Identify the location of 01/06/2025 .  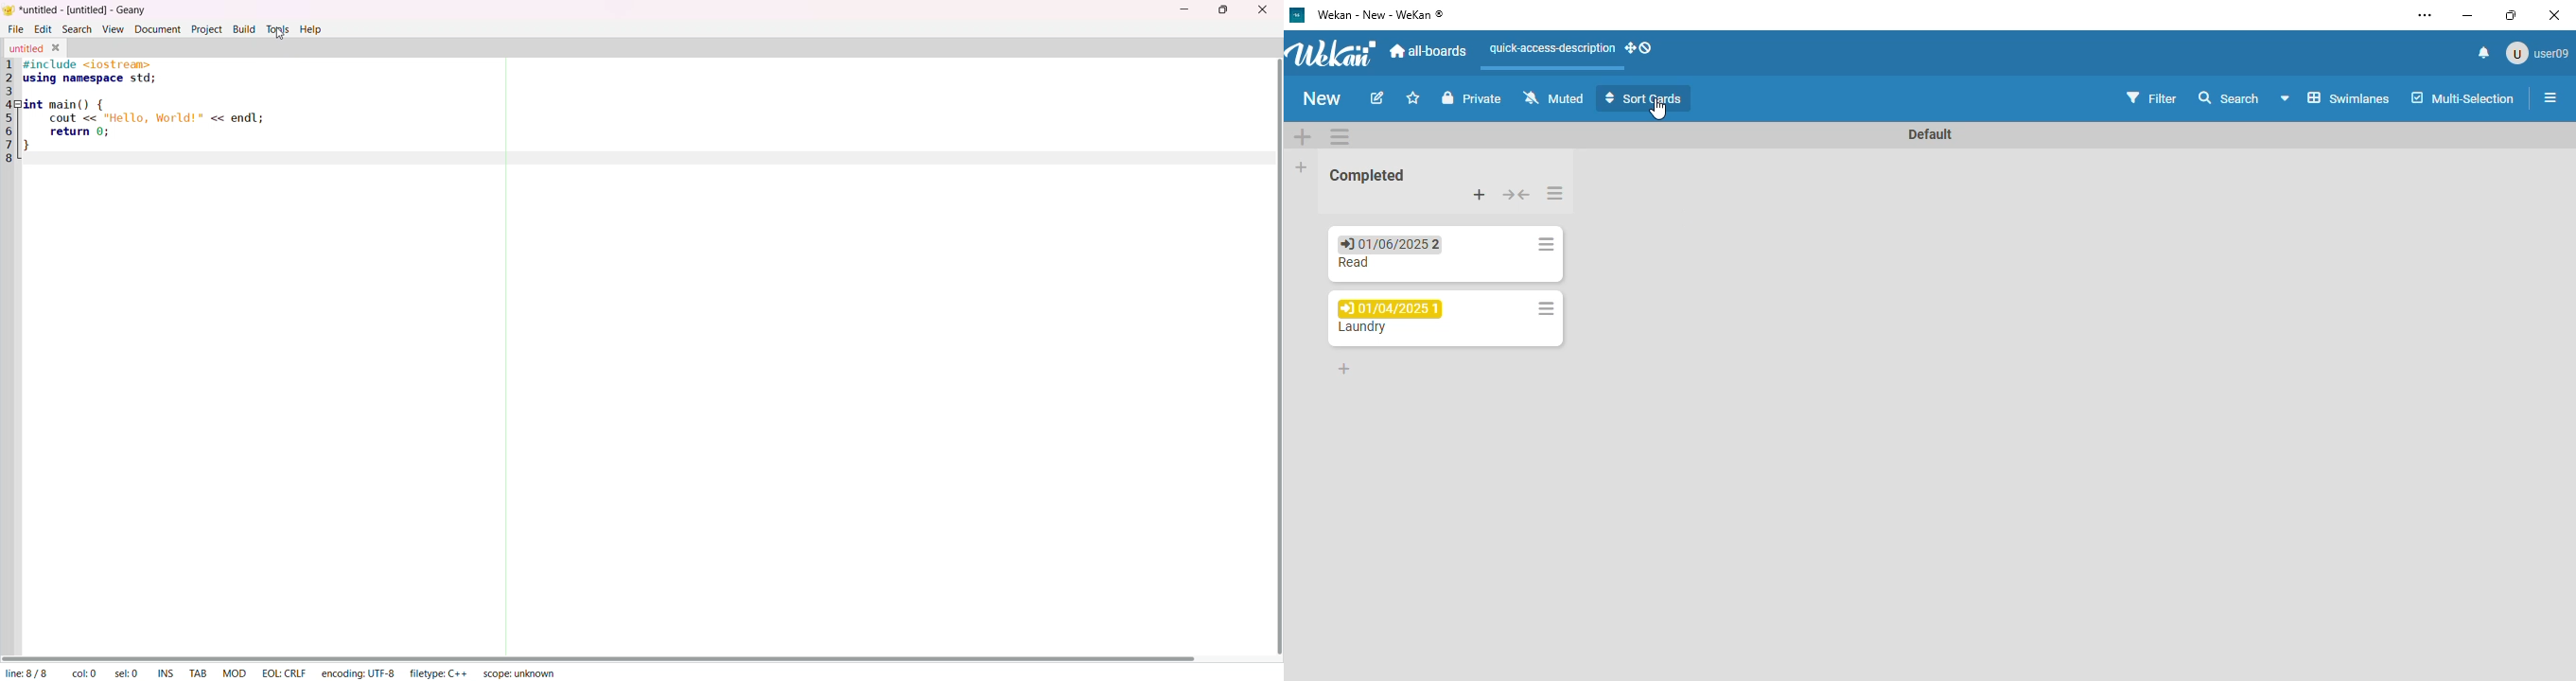
(1387, 243).